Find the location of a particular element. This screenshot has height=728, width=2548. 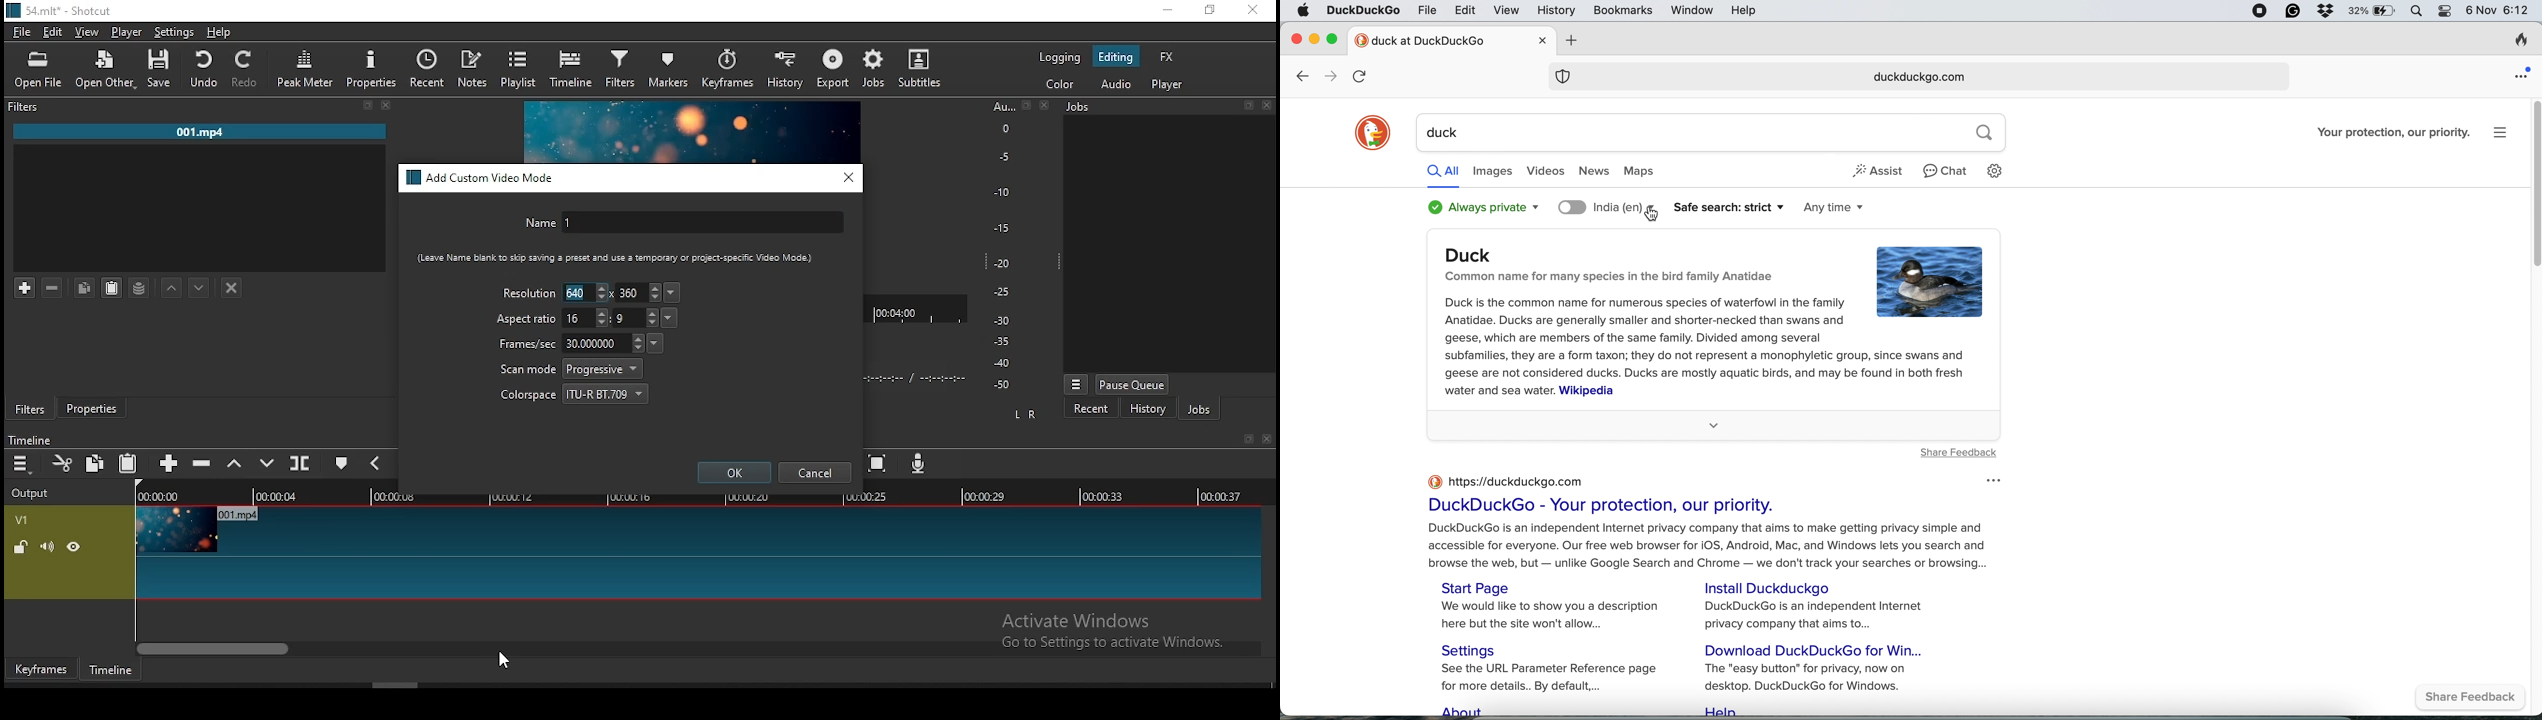

DuckDuckGo is an independent Internet privacy company that aims to make getting privacy simple and
accessible for everyone. Our free web browser for iOS, Android, Mac, and Windows lets you search and
browse the web, but — unlike Google Search and Chrome — we don't track your searches or browsing... is located at coordinates (1711, 547).